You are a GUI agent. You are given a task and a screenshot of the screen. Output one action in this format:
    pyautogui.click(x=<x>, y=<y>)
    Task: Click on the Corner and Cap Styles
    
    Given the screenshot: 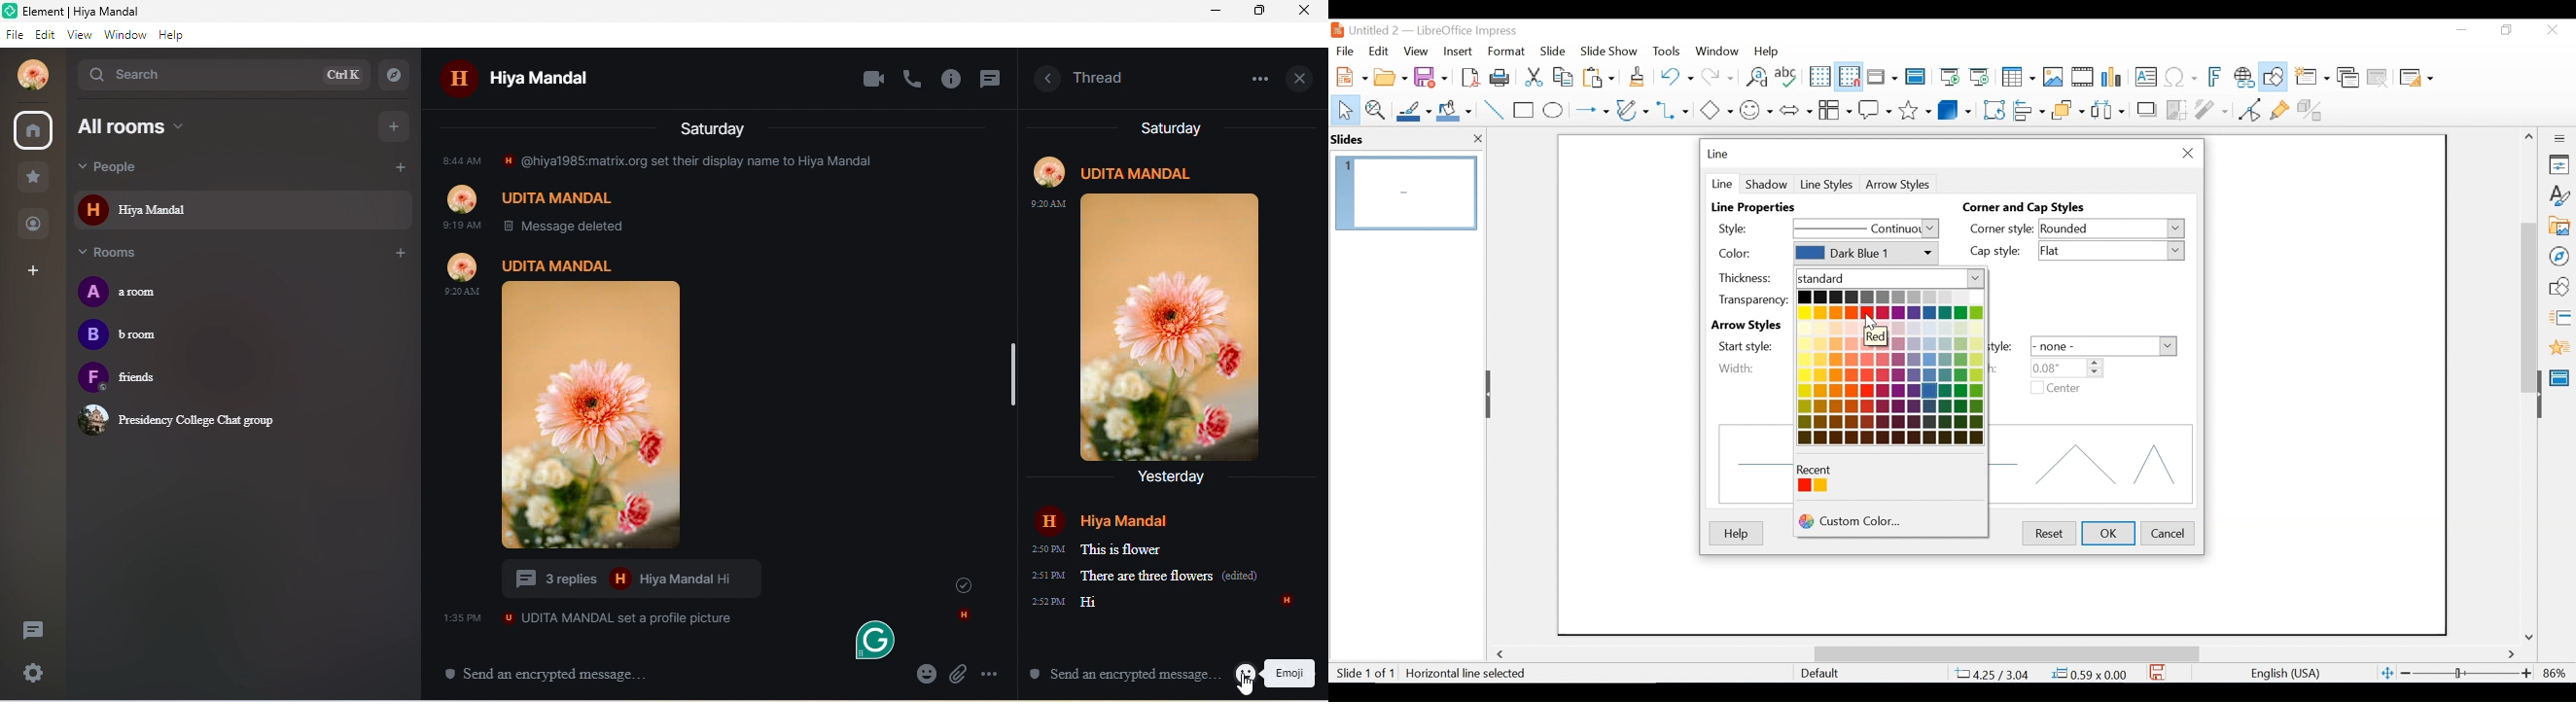 What is the action you would take?
    pyautogui.click(x=2027, y=208)
    